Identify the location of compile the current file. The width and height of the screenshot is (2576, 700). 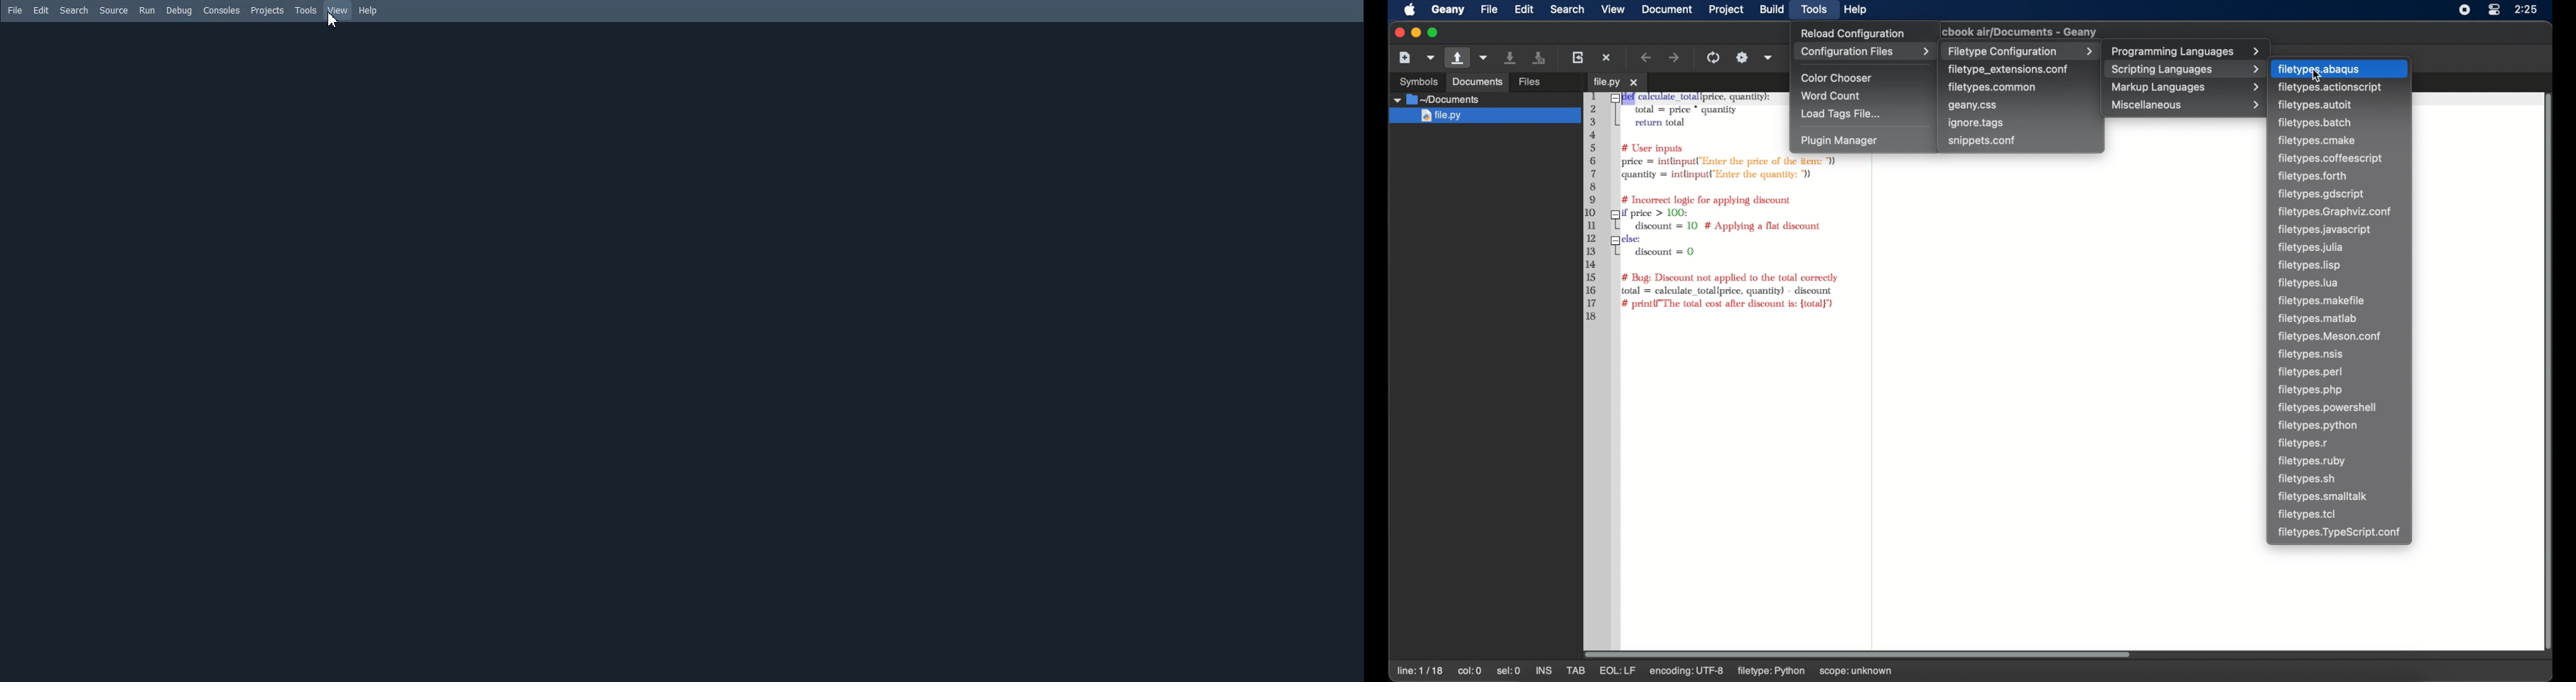
(1715, 57).